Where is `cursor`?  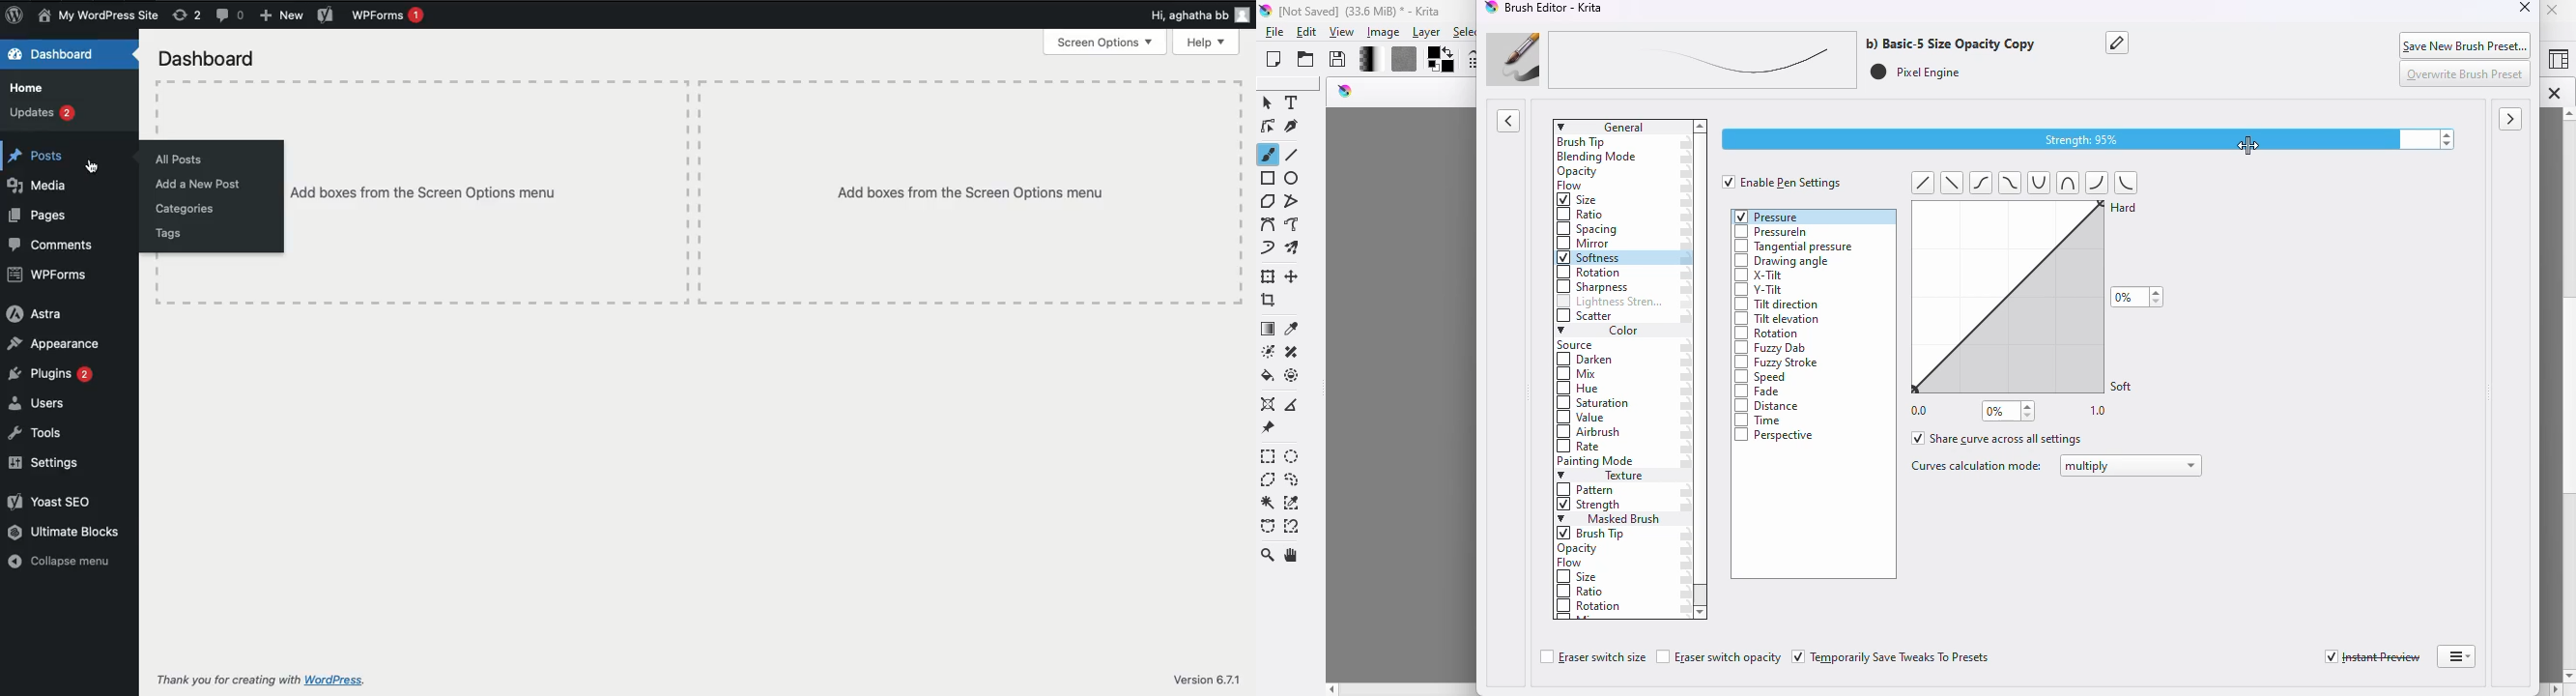
cursor is located at coordinates (2247, 148).